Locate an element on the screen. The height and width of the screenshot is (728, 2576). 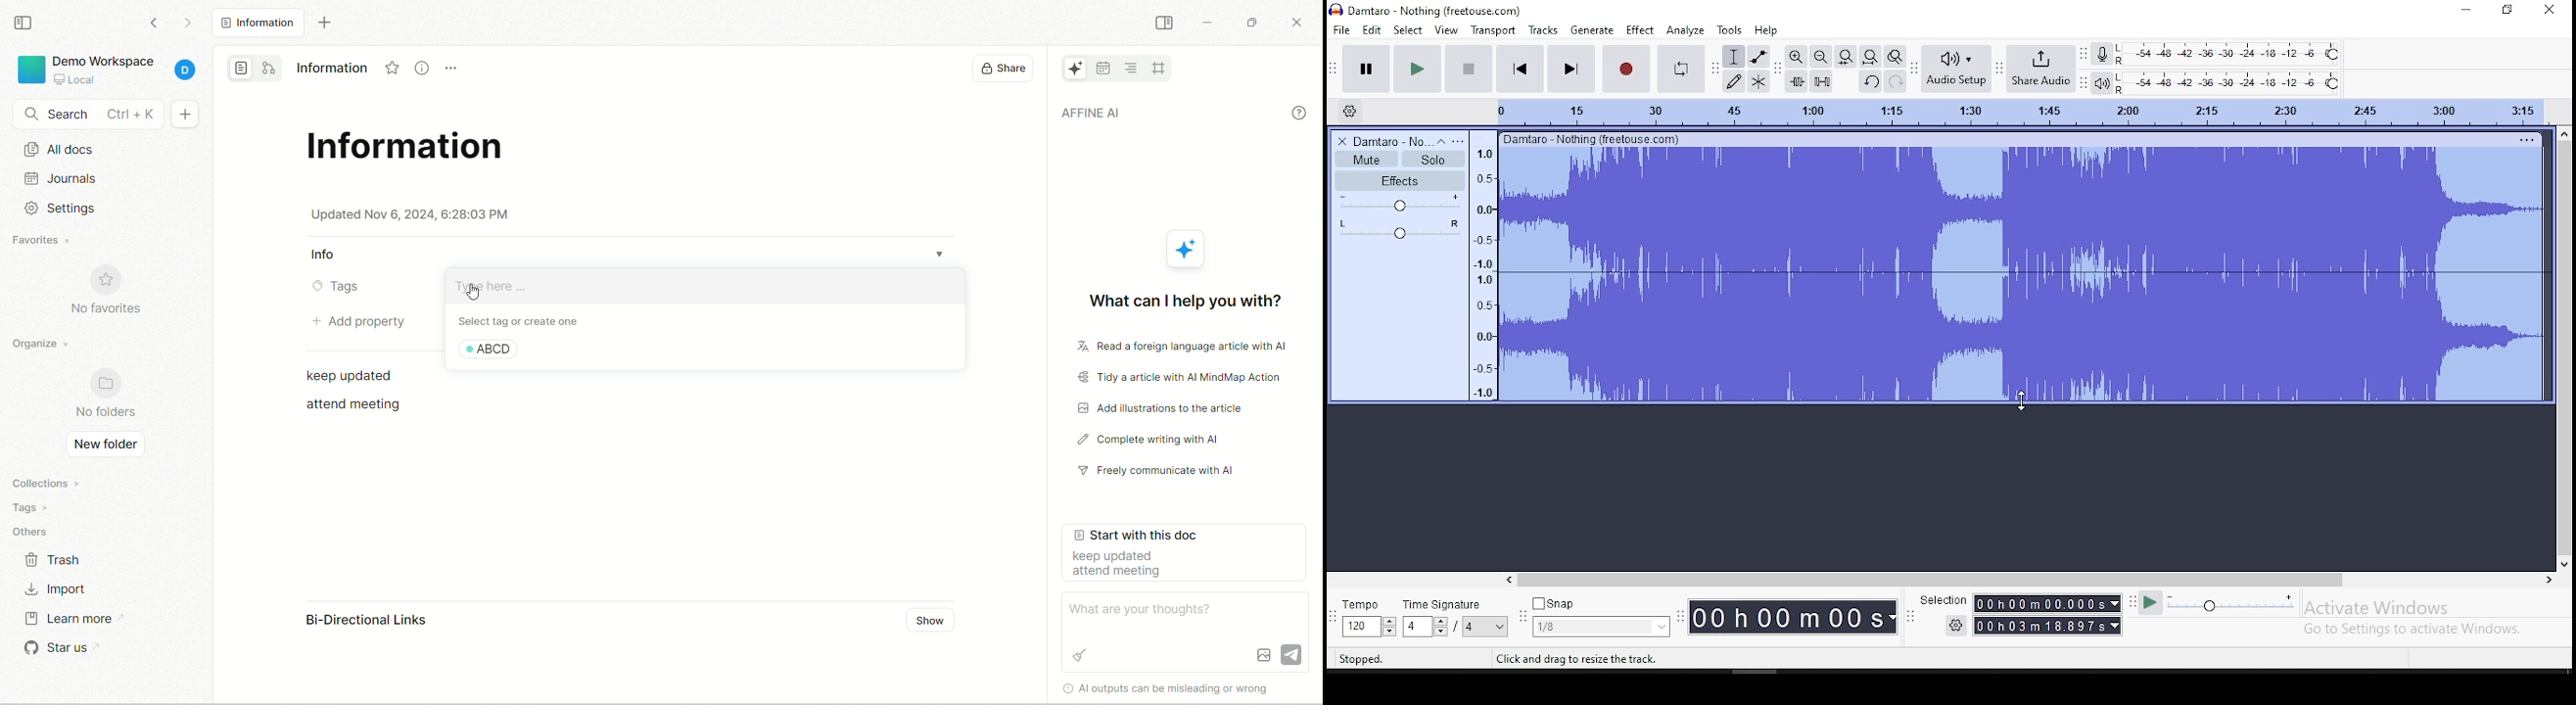
pause is located at coordinates (1368, 68).